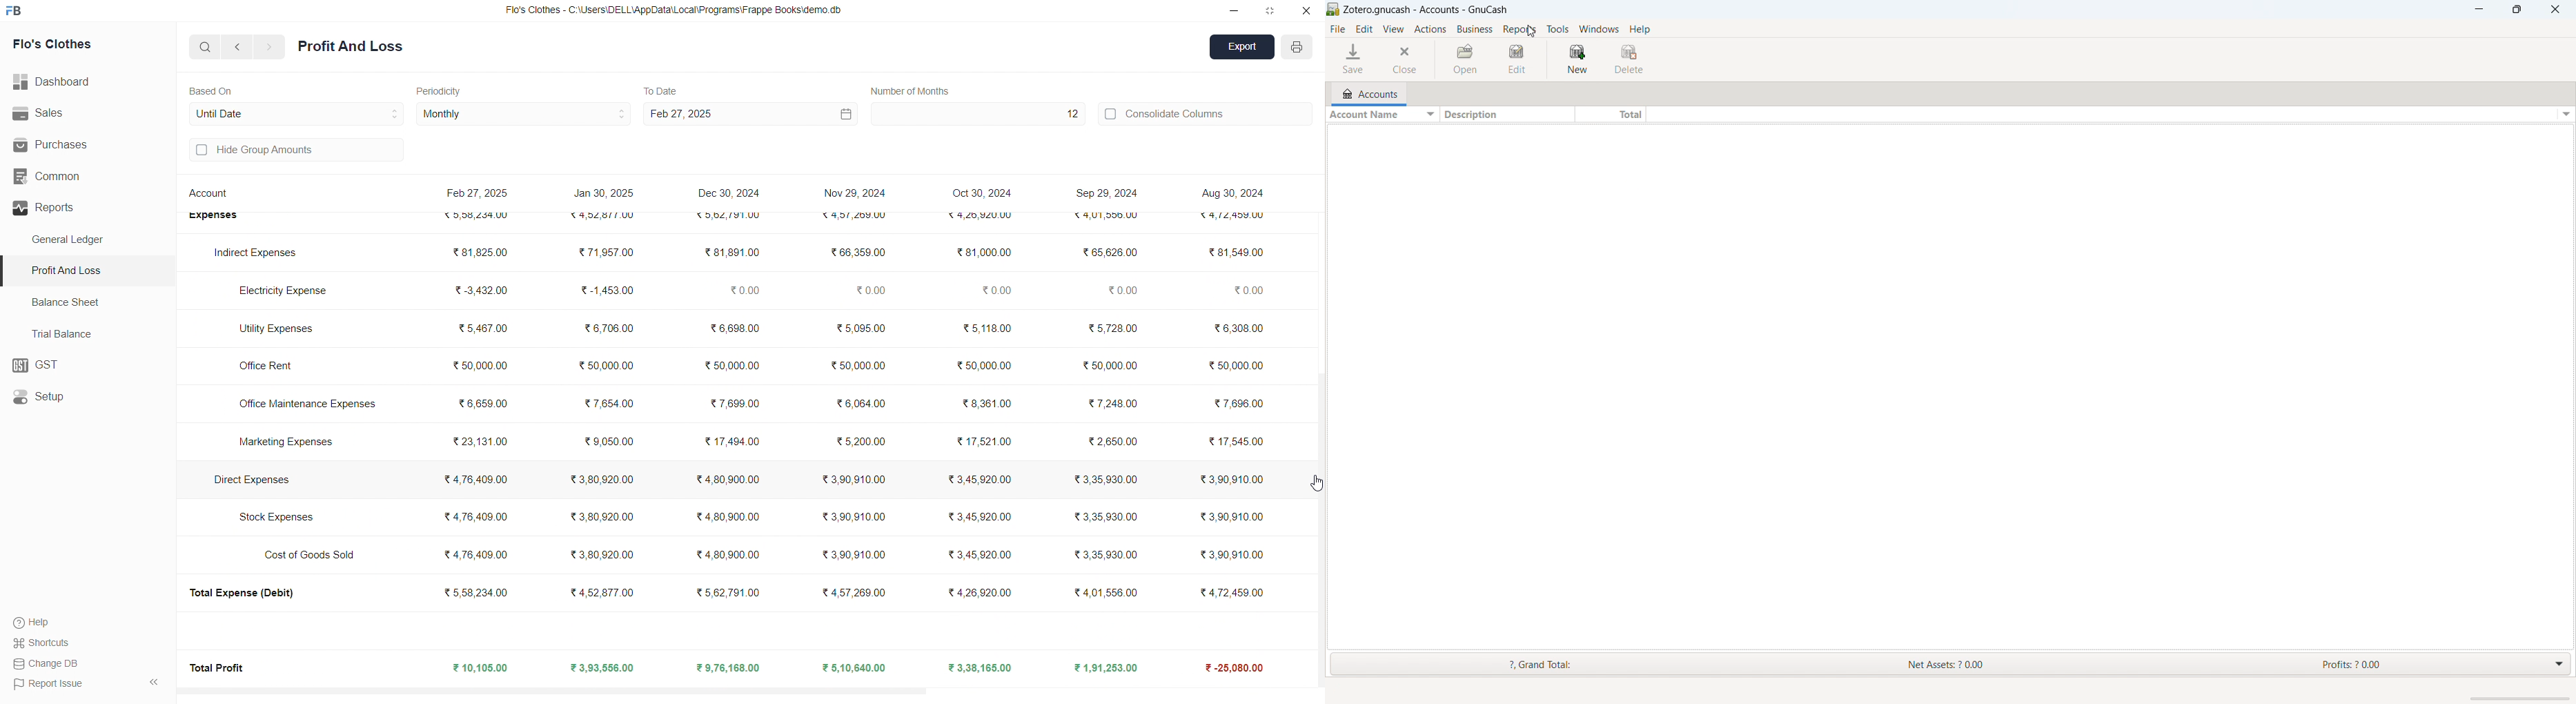  Describe the element at coordinates (1099, 667) in the screenshot. I see `₹1,91,253.00` at that location.